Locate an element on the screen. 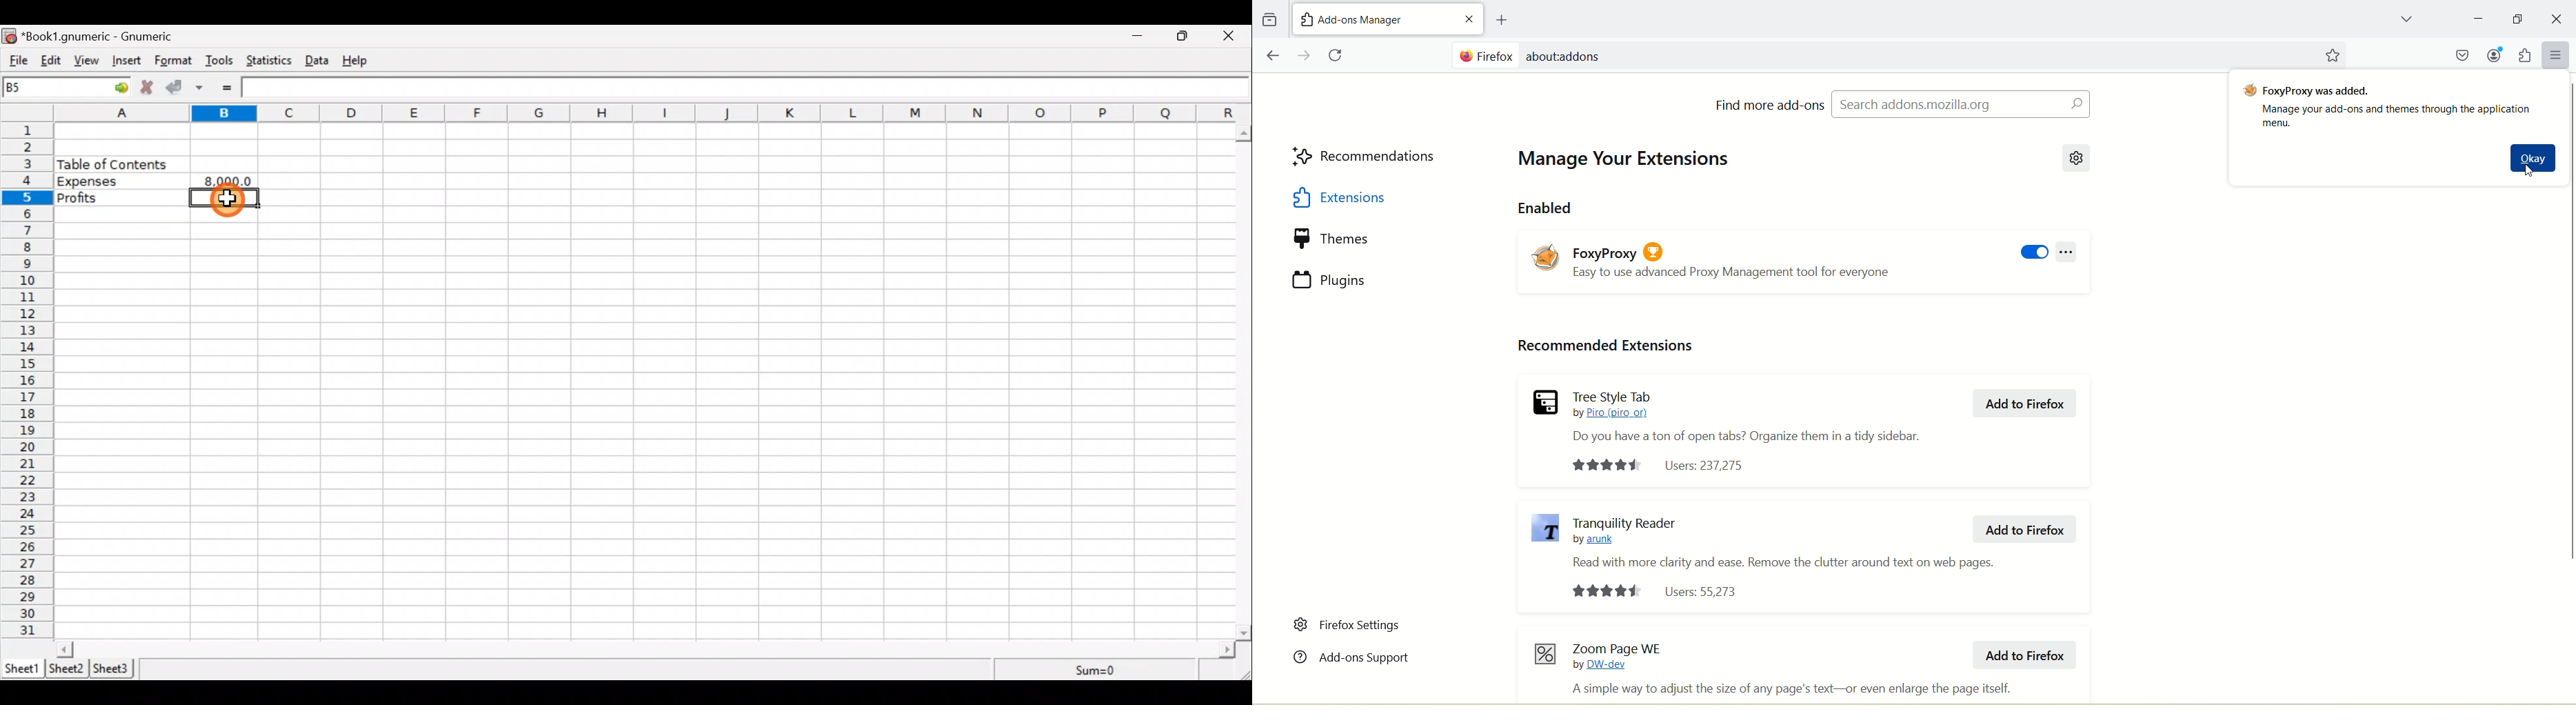  Users: 237275 is located at coordinates (1662, 466).